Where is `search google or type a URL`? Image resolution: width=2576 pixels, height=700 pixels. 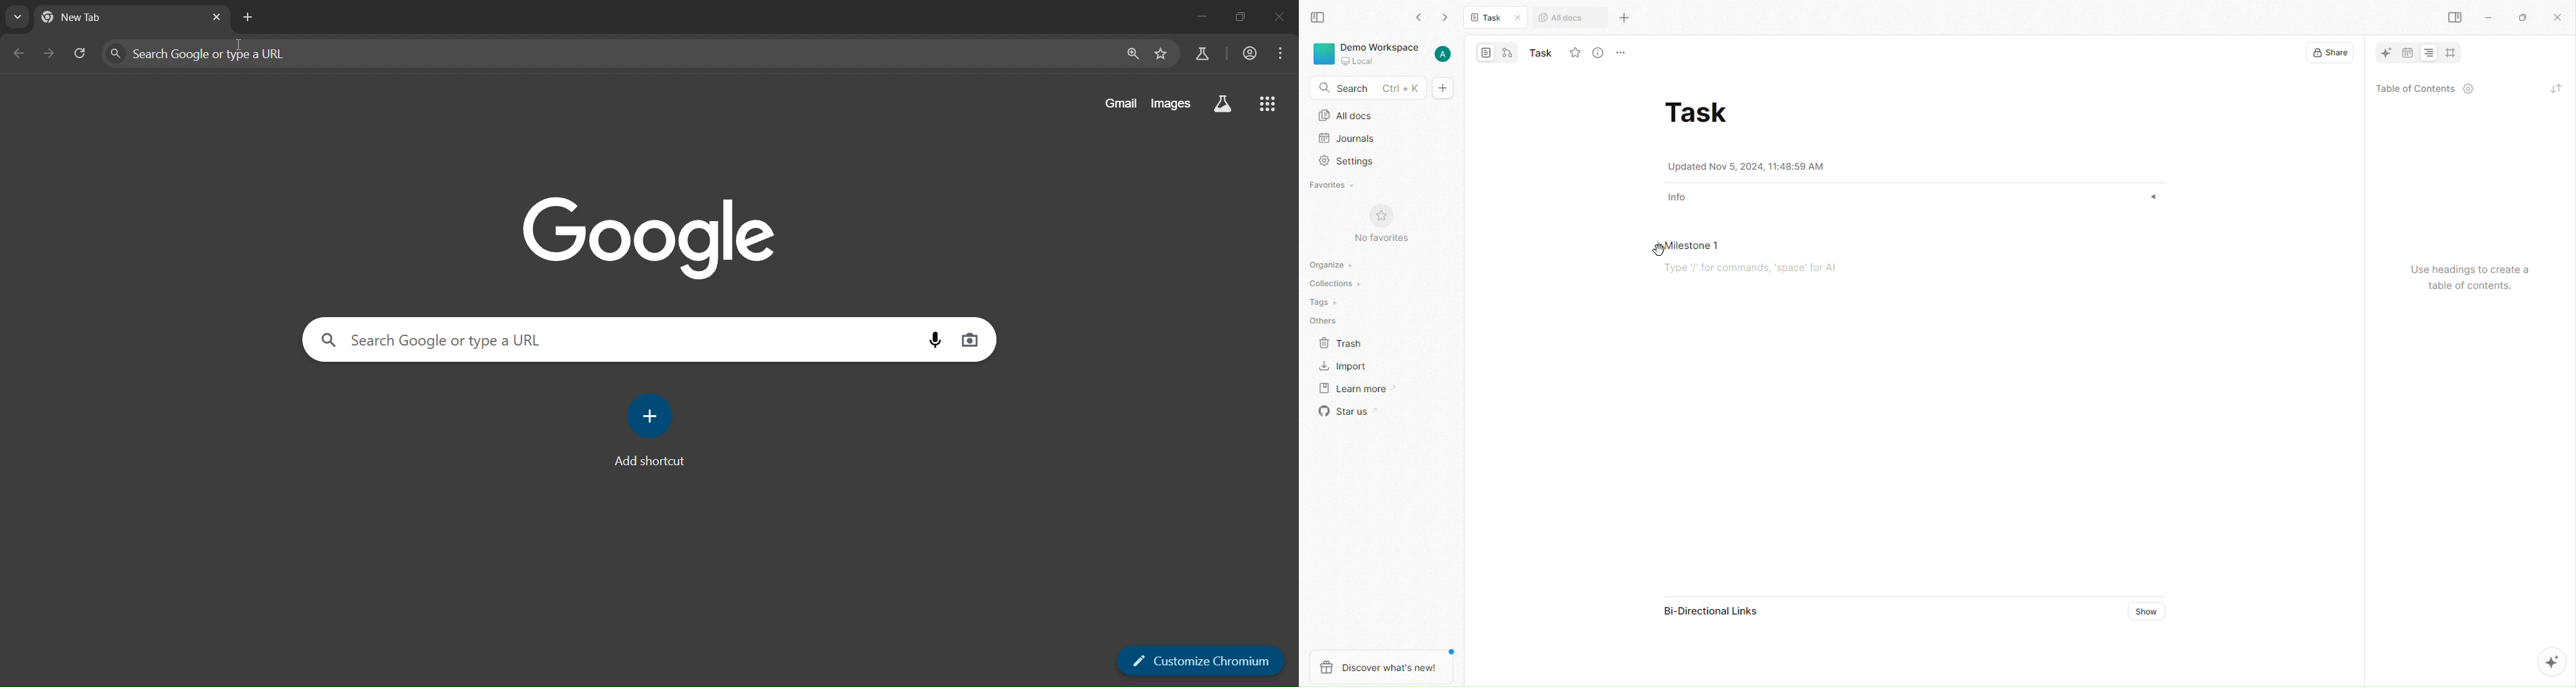 search google or type a URL is located at coordinates (610, 54).